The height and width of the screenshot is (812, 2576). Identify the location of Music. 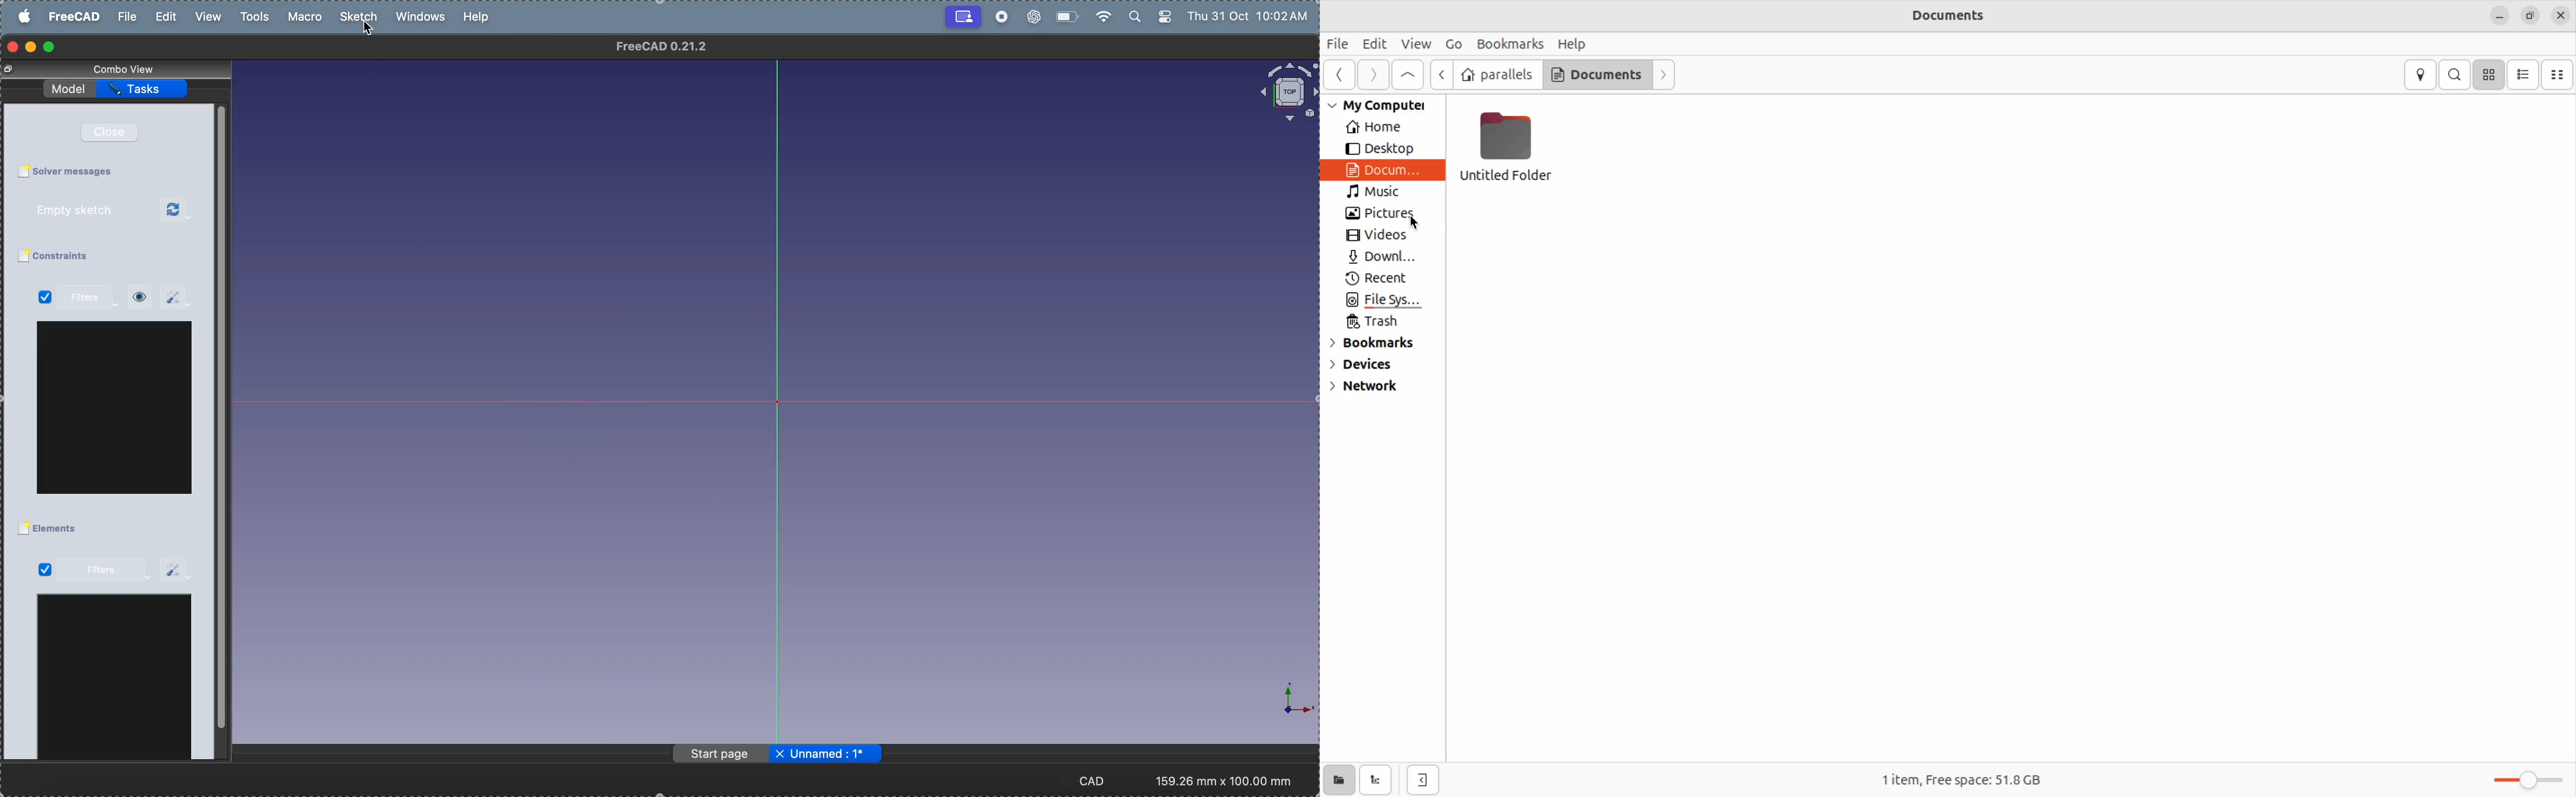
(1379, 192).